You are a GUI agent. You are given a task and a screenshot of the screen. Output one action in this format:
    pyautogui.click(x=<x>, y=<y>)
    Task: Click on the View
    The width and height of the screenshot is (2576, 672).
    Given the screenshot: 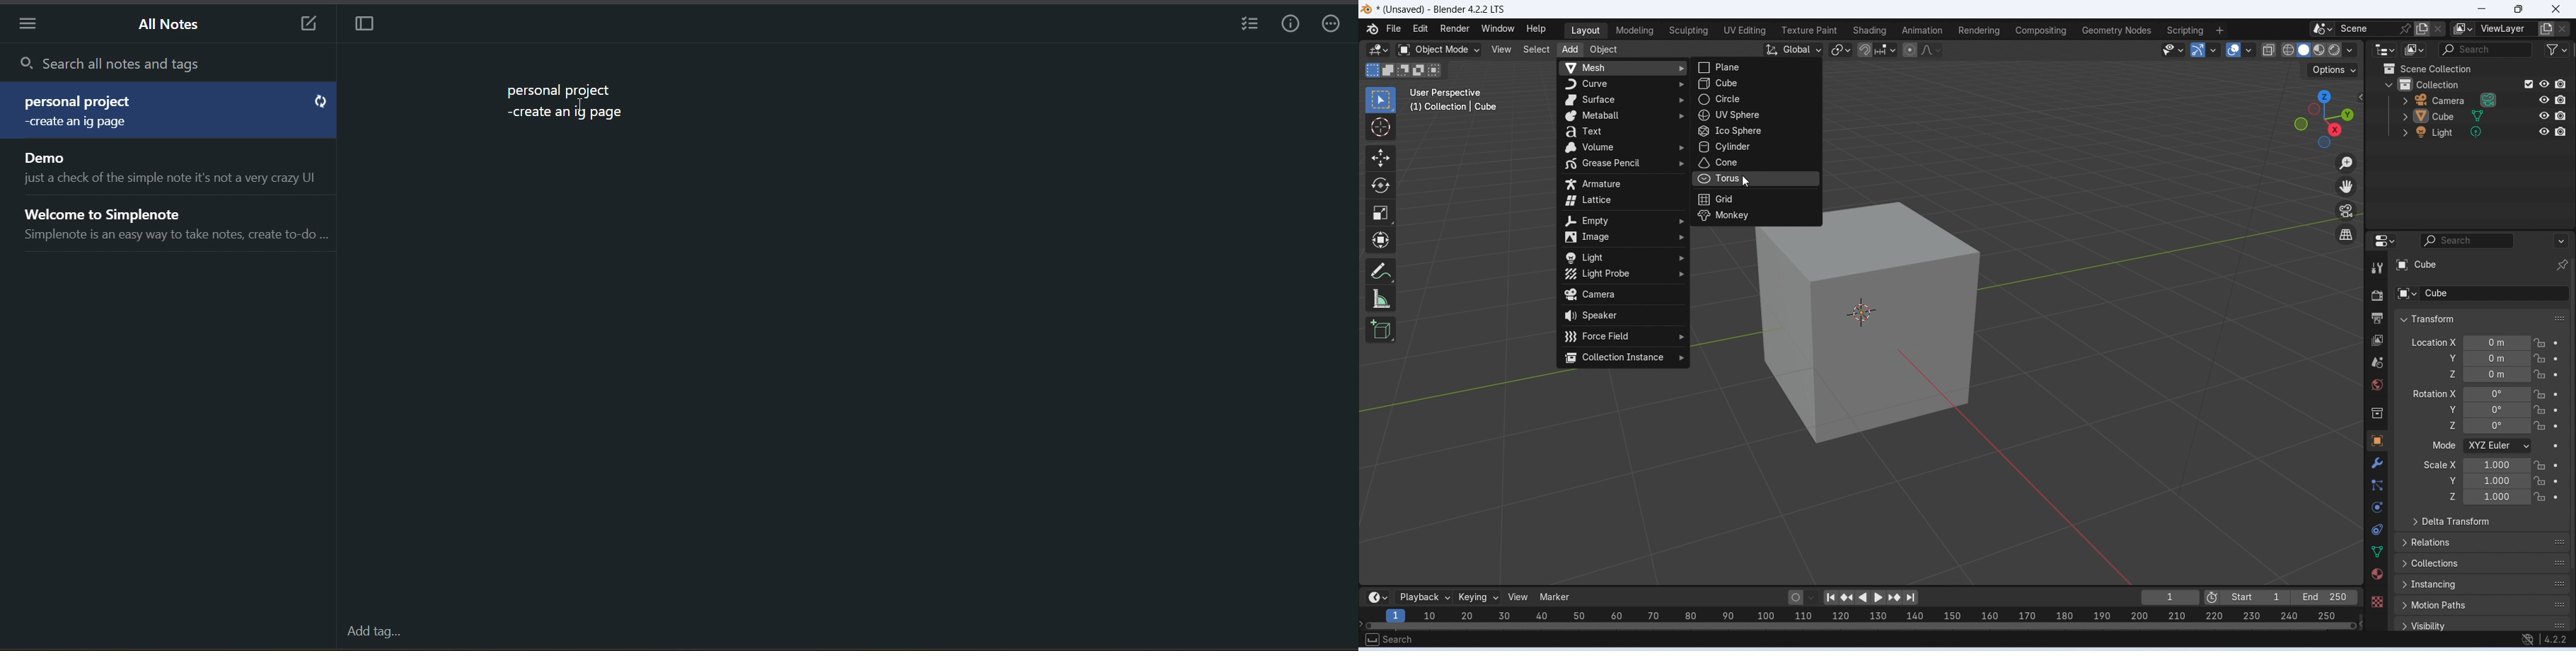 What is the action you would take?
    pyautogui.click(x=1502, y=48)
    